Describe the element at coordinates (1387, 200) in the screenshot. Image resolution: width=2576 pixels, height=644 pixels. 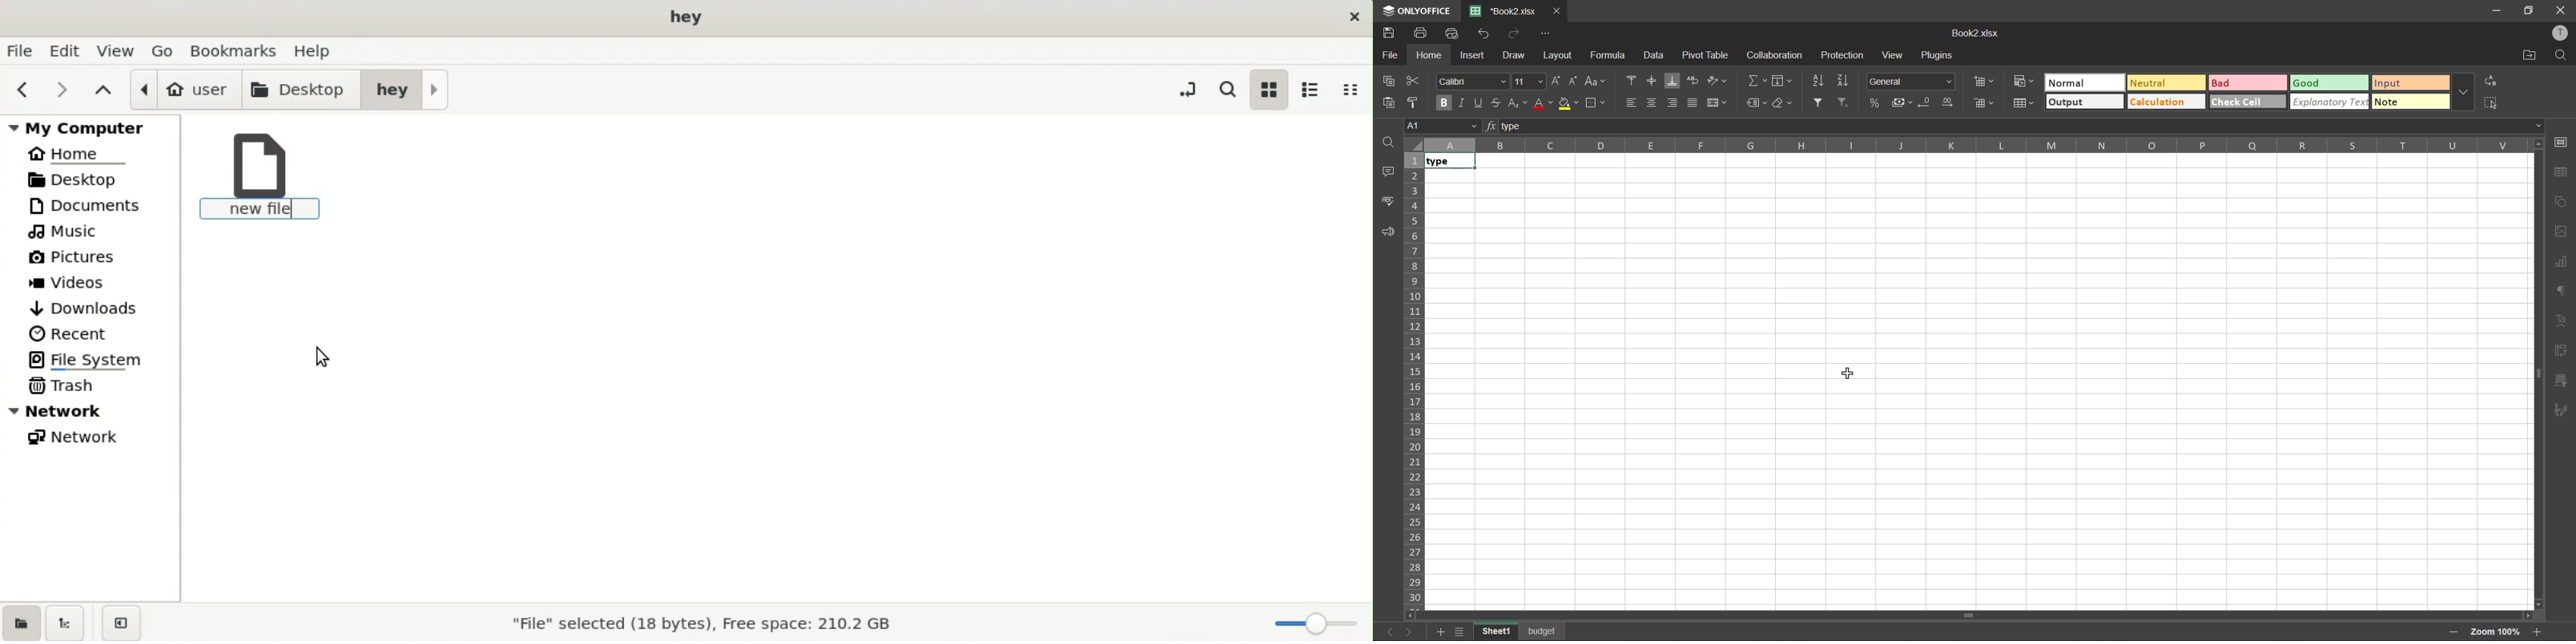
I see `spellcheck` at that location.